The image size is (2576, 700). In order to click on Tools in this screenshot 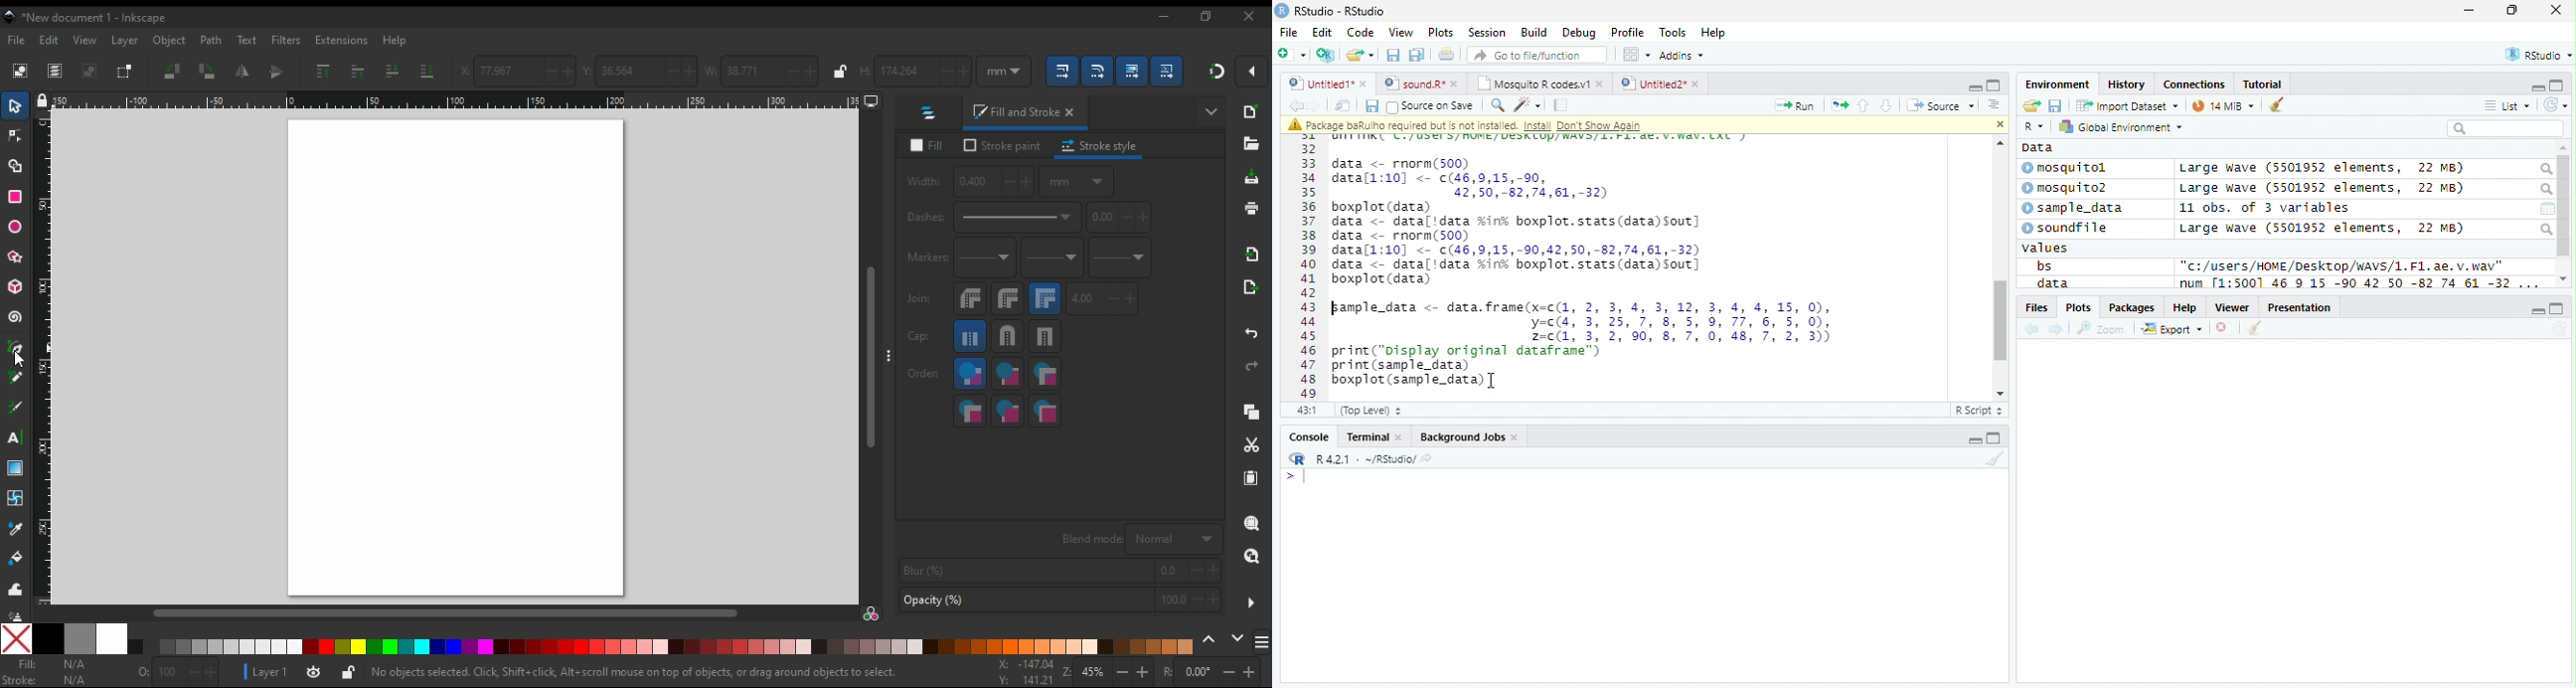, I will do `click(1672, 34)`.